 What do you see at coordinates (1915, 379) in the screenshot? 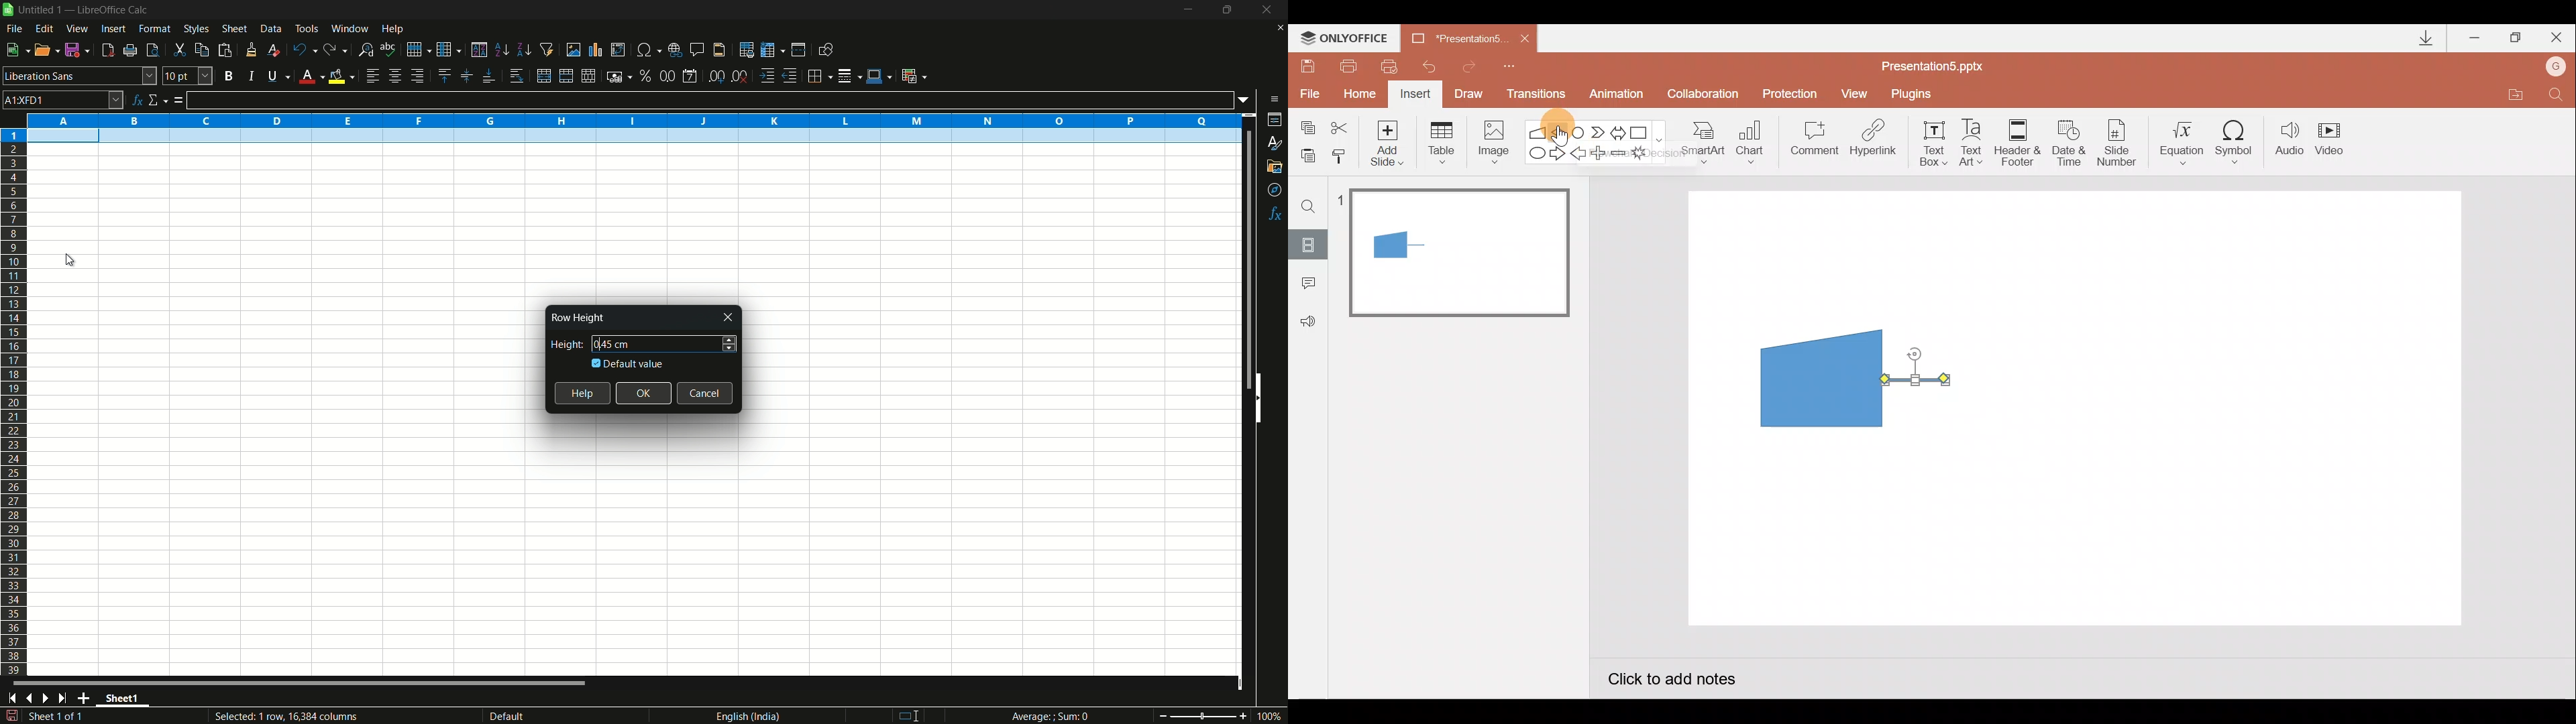
I see `Arrow` at bounding box center [1915, 379].